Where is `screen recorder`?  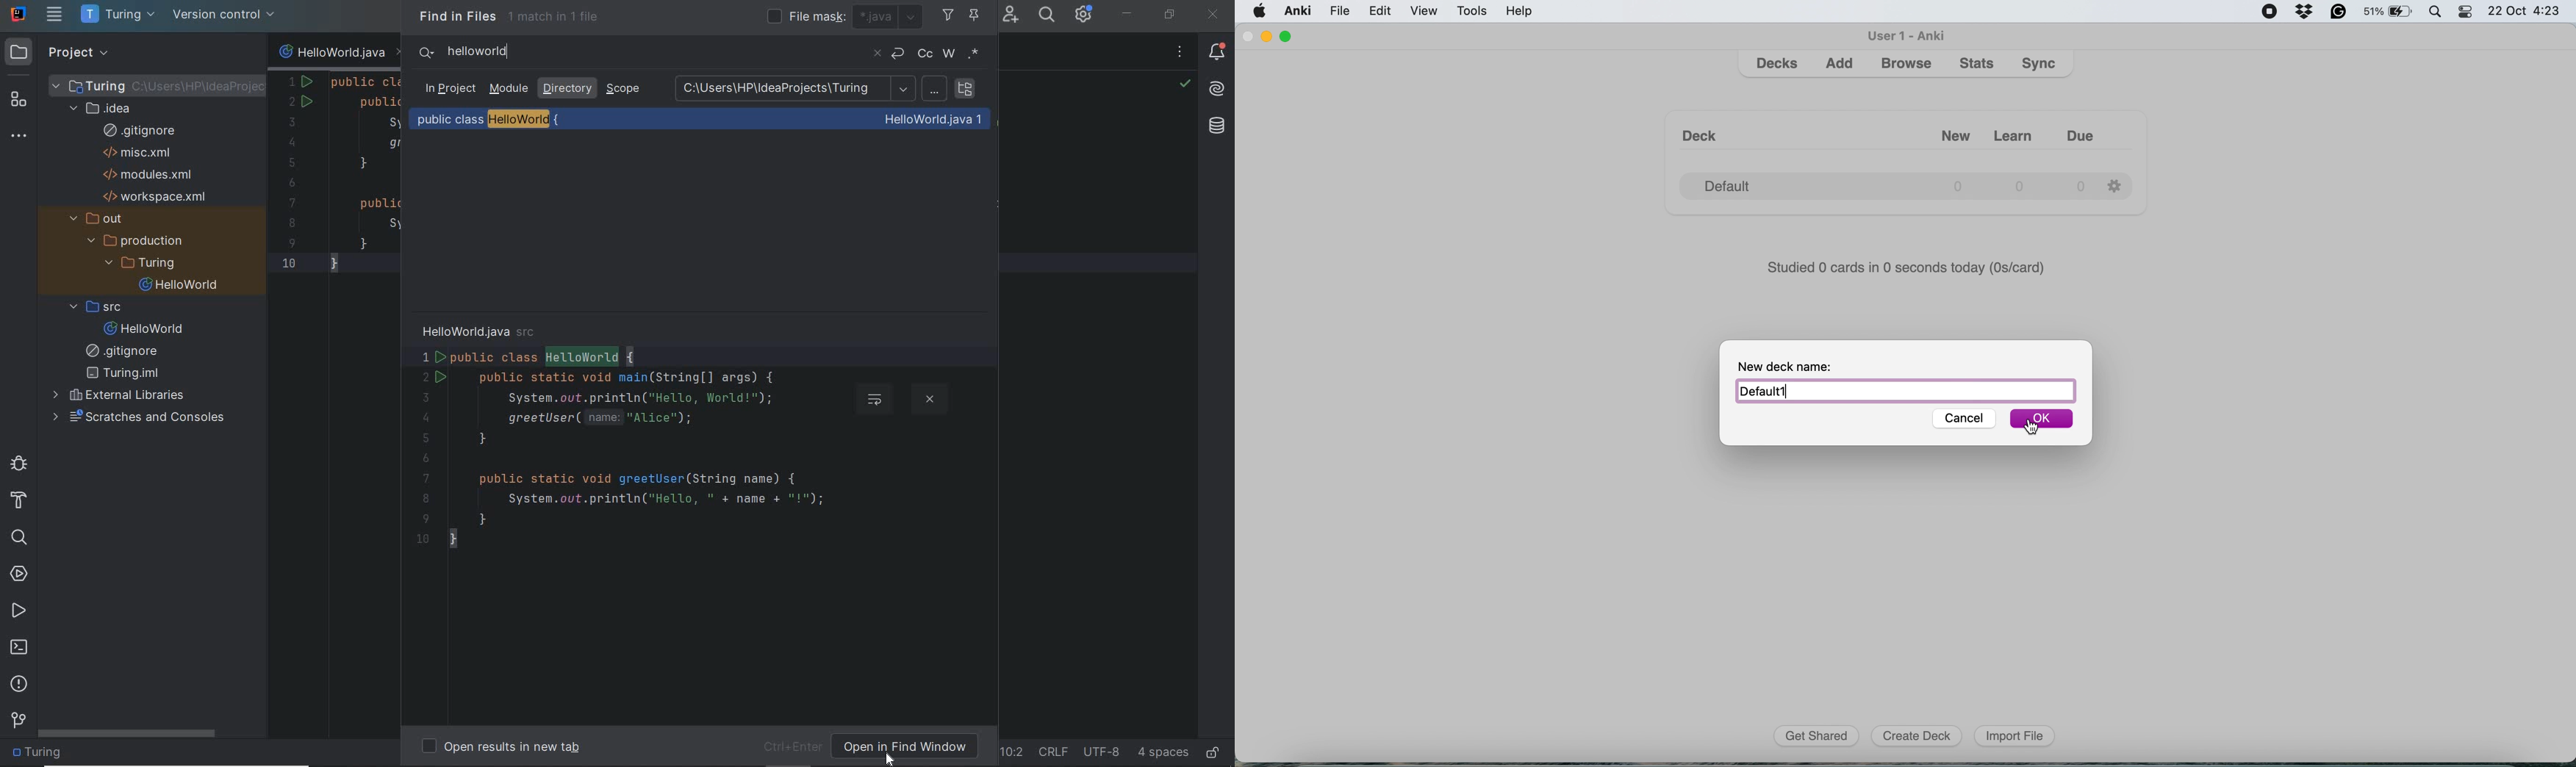 screen recorder is located at coordinates (2273, 11).